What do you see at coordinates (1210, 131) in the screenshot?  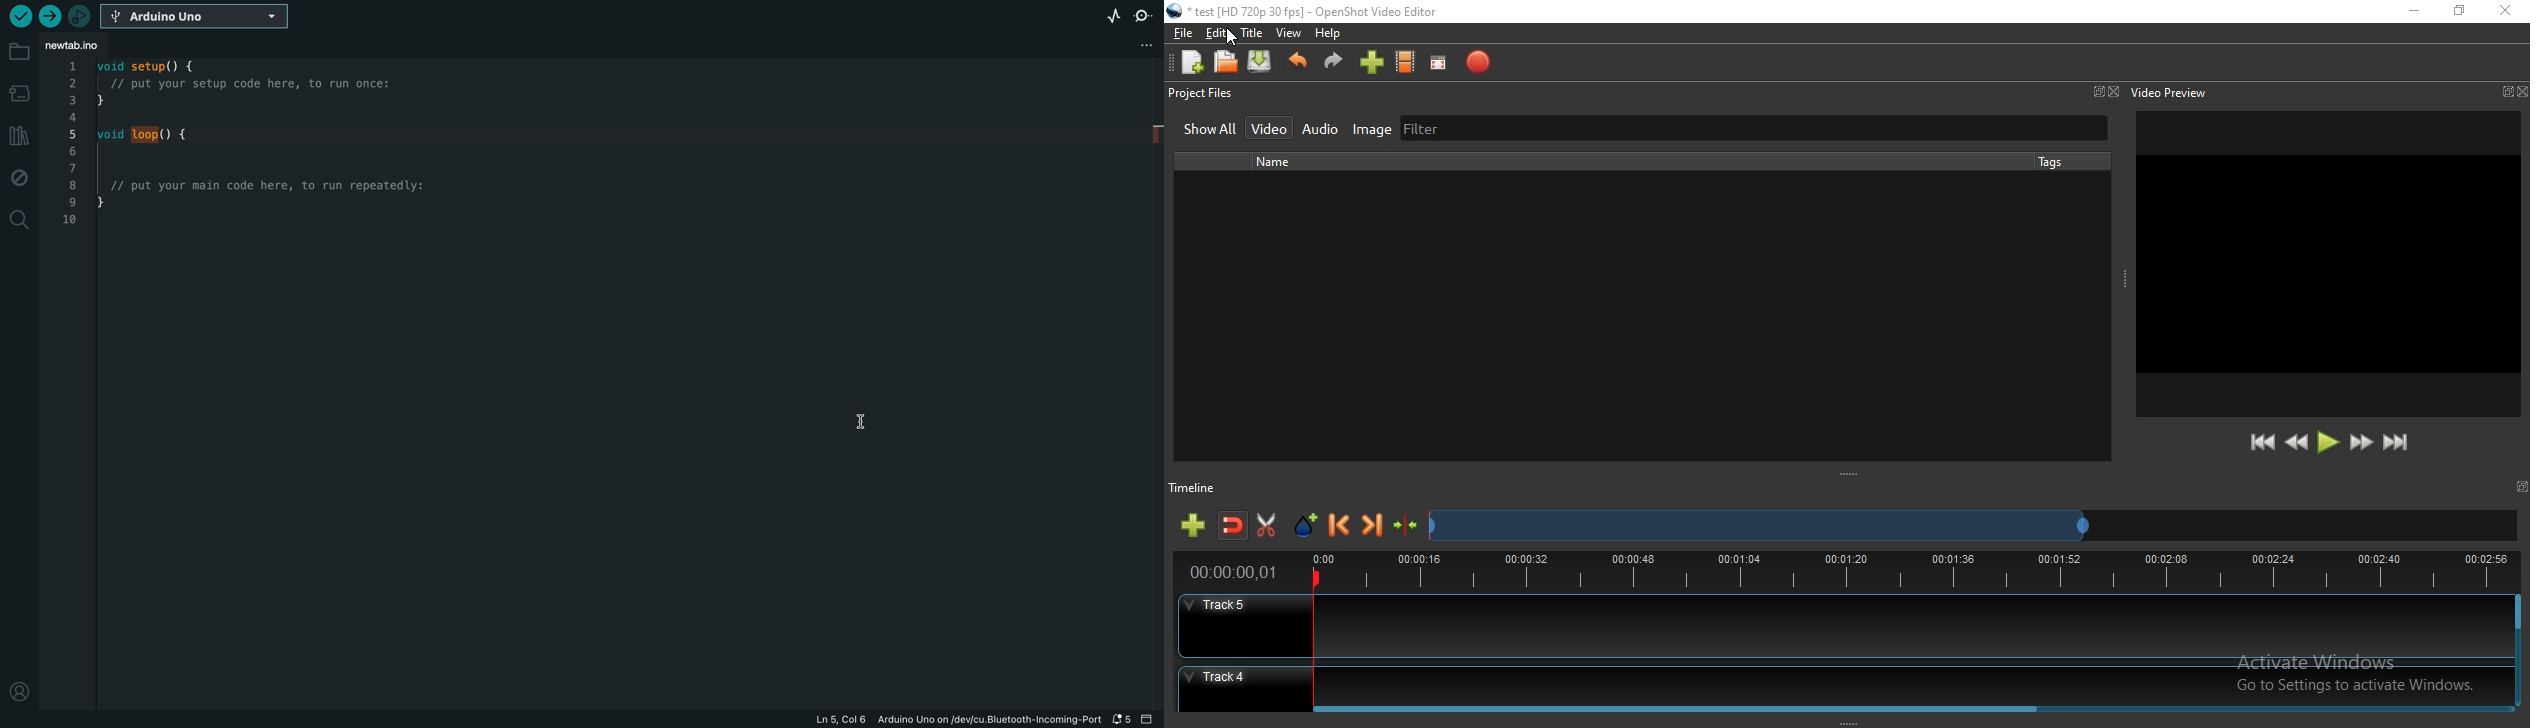 I see `Show all` at bounding box center [1210, 131].